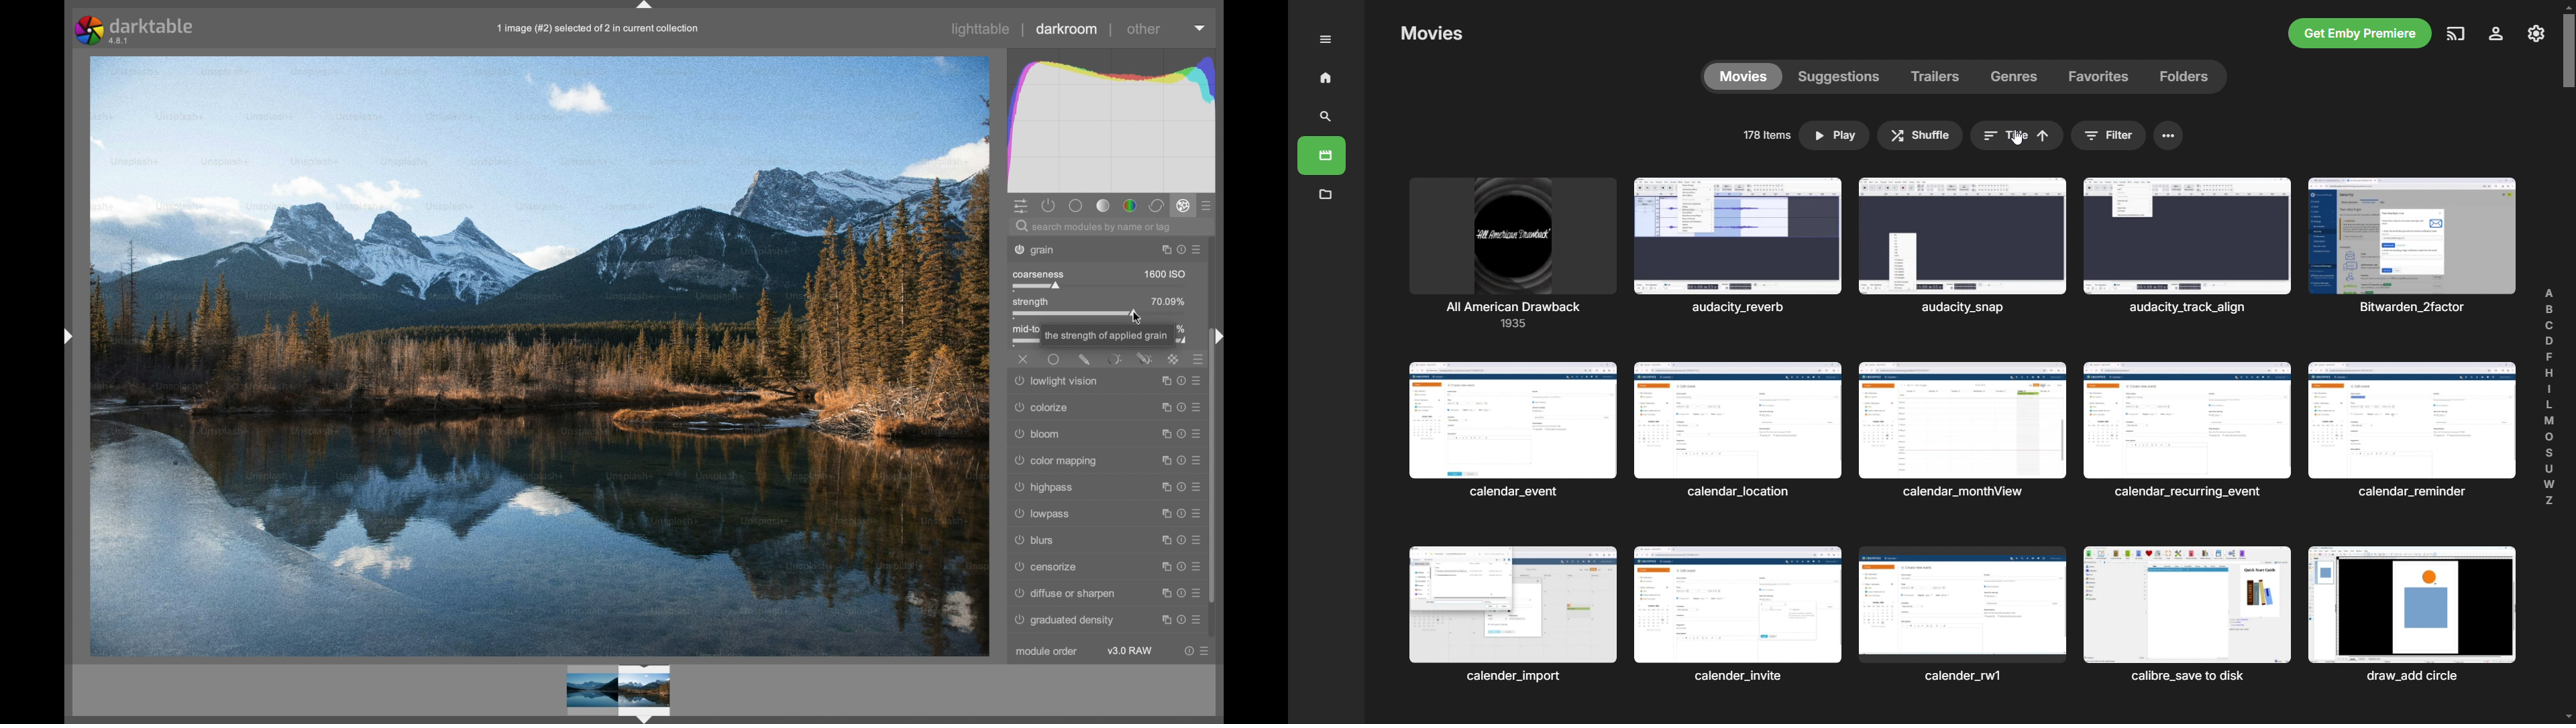 The image size is (2576, 728). What do you see at coordinates (1169, 300) in the screenshot?
I see `70.09%` at bounding box center [1169, 300].